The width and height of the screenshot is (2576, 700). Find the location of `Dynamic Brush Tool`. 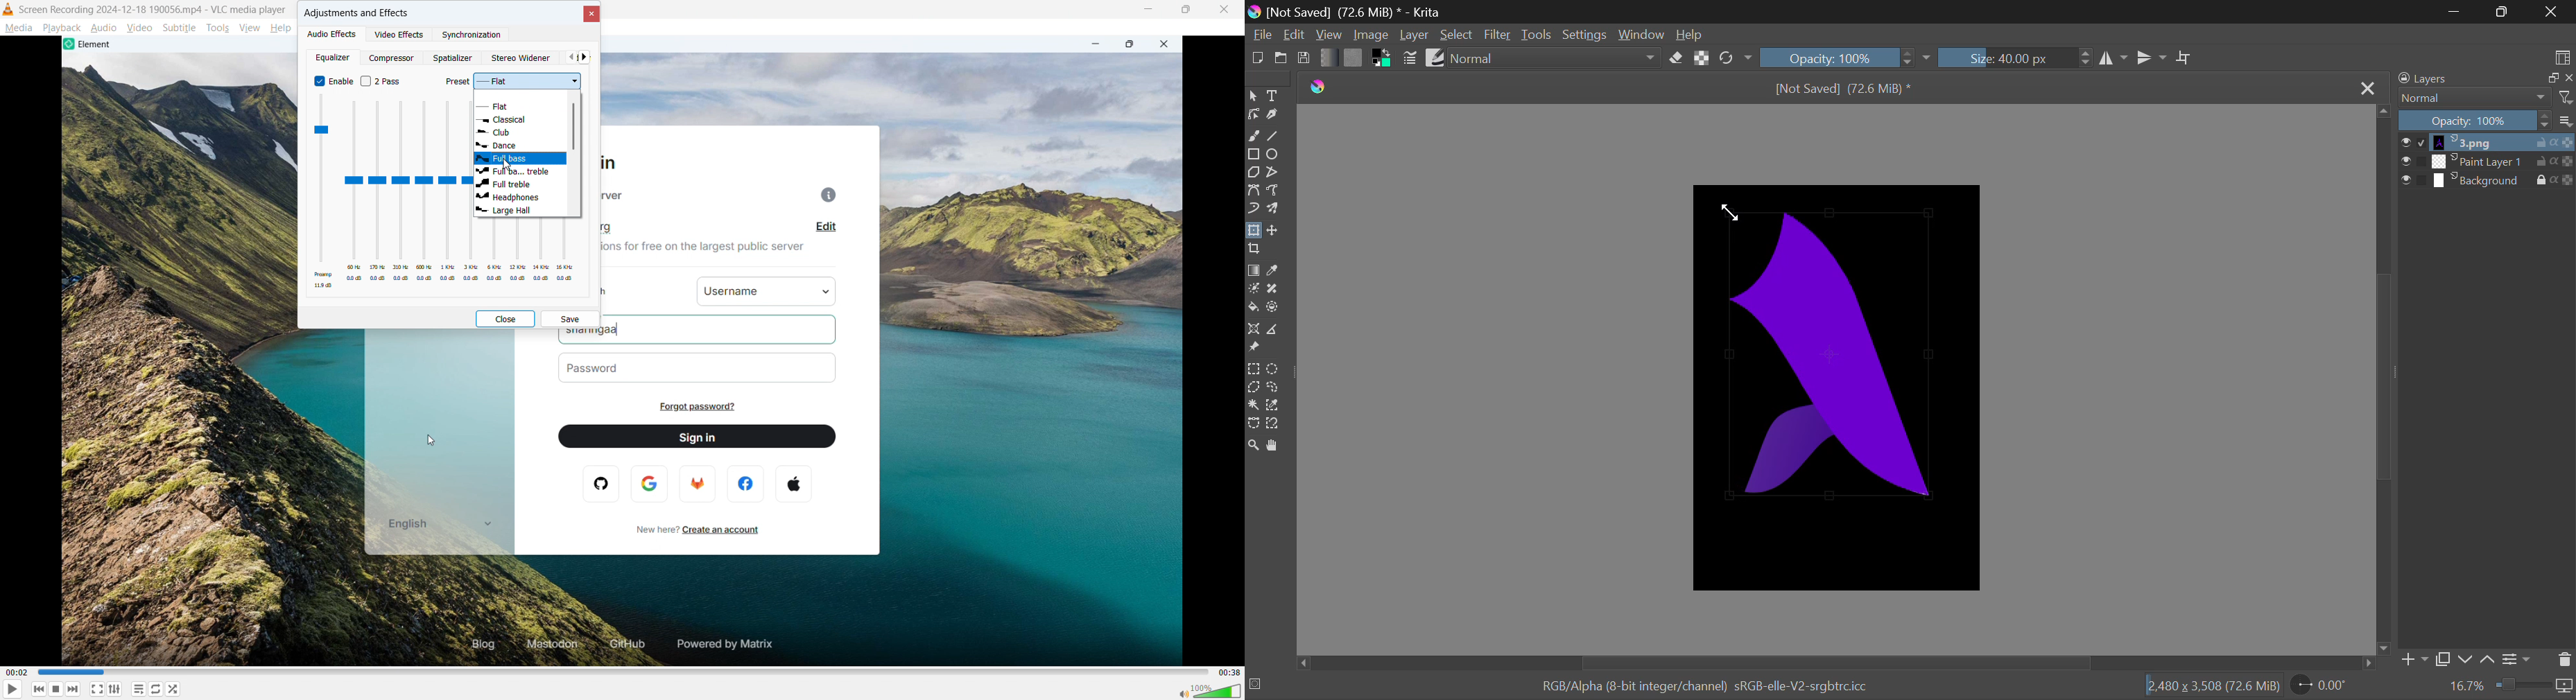

Dynamic Brush Tool is located at coordinates (1254, 209).